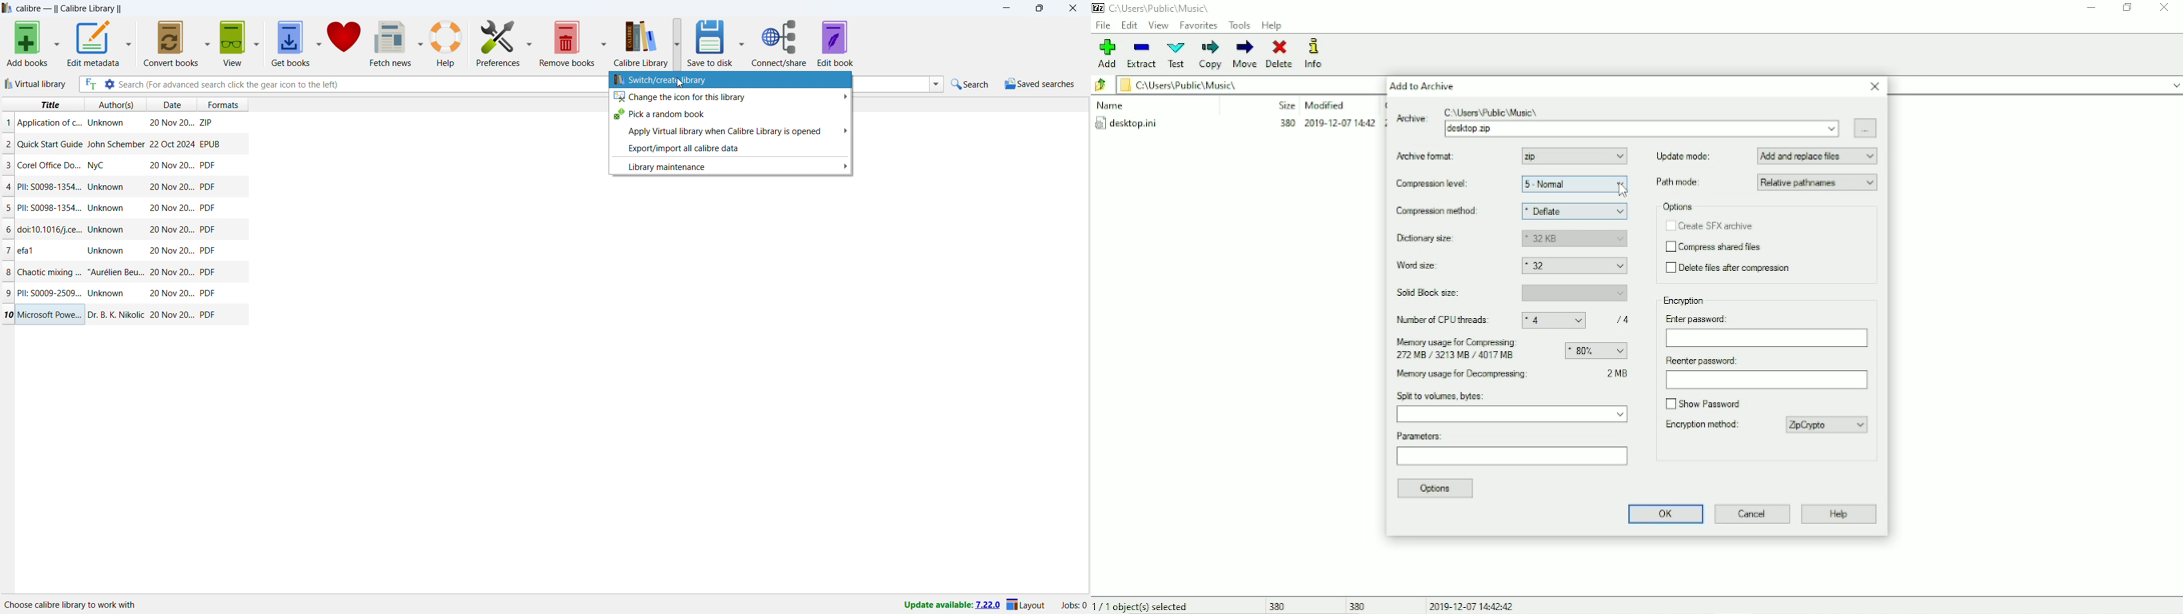 The image size is (2184, 616). Describe the element at coordinates (1142, 56) in the screenshot. I see `Extract` at that location.